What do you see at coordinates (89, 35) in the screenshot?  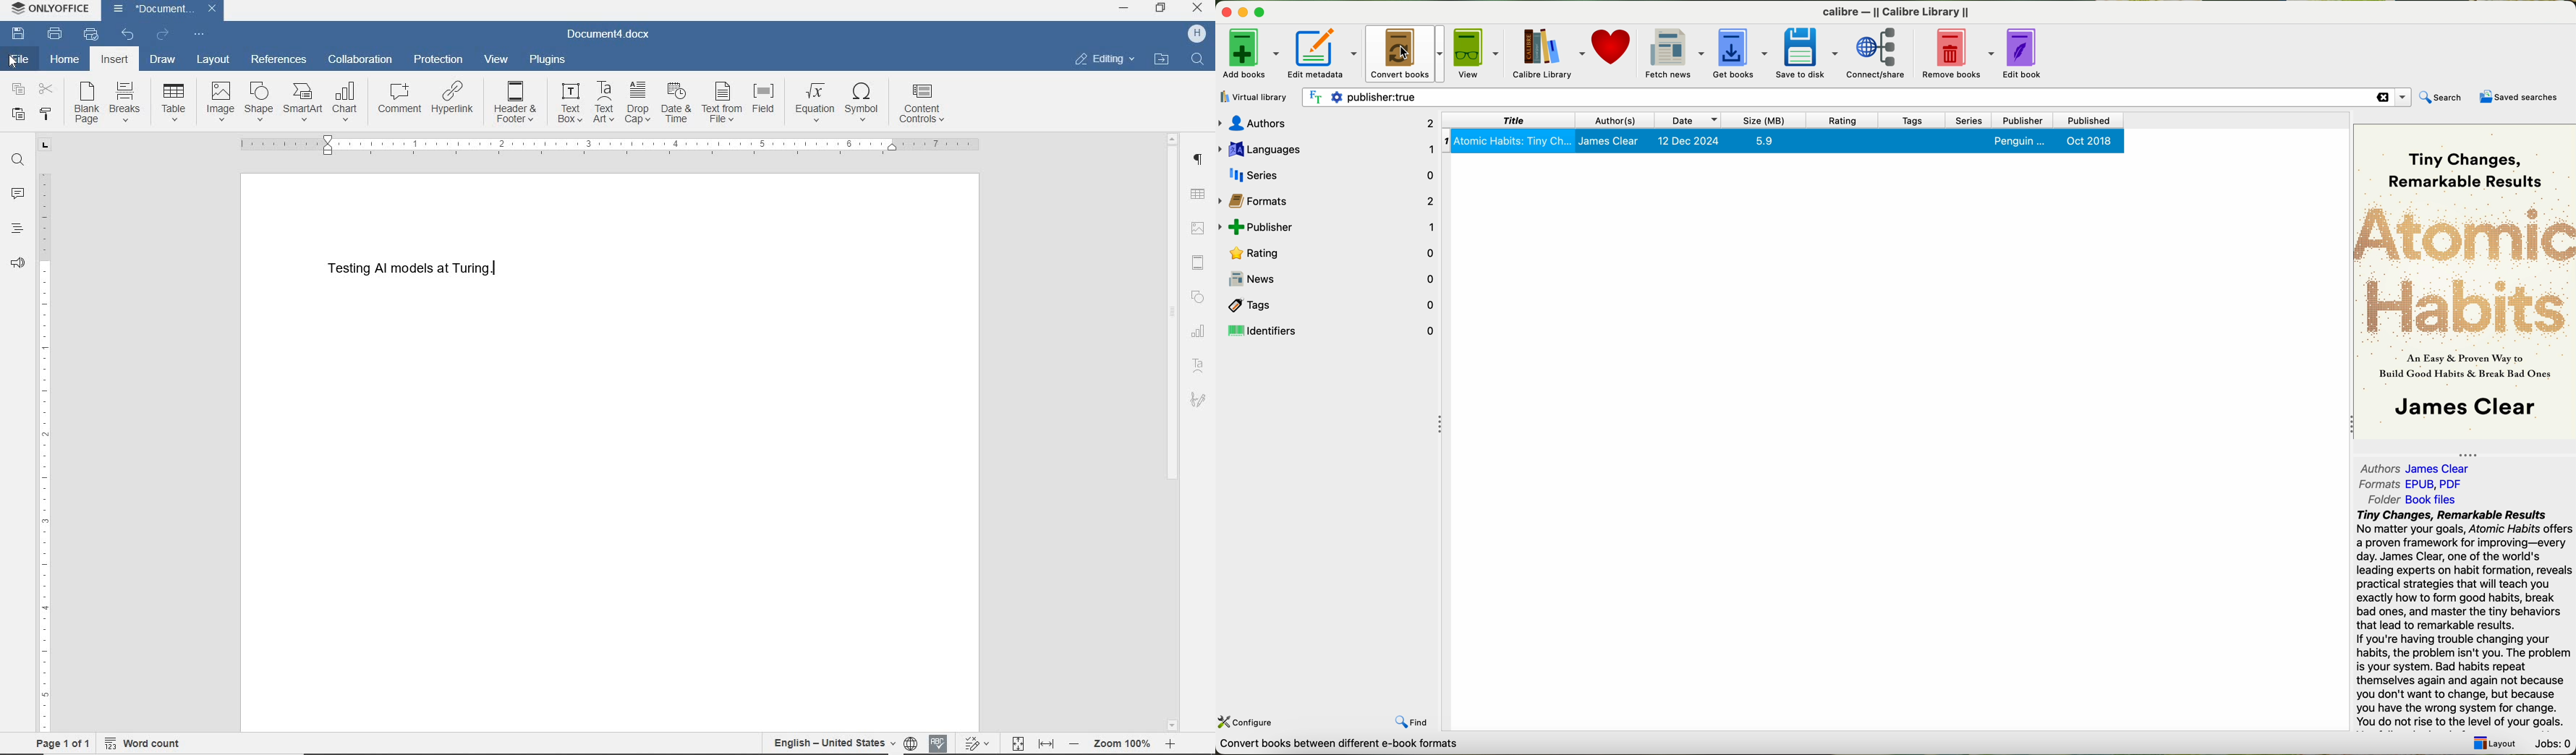 I see `quick print` at bounding box center [89, 35].